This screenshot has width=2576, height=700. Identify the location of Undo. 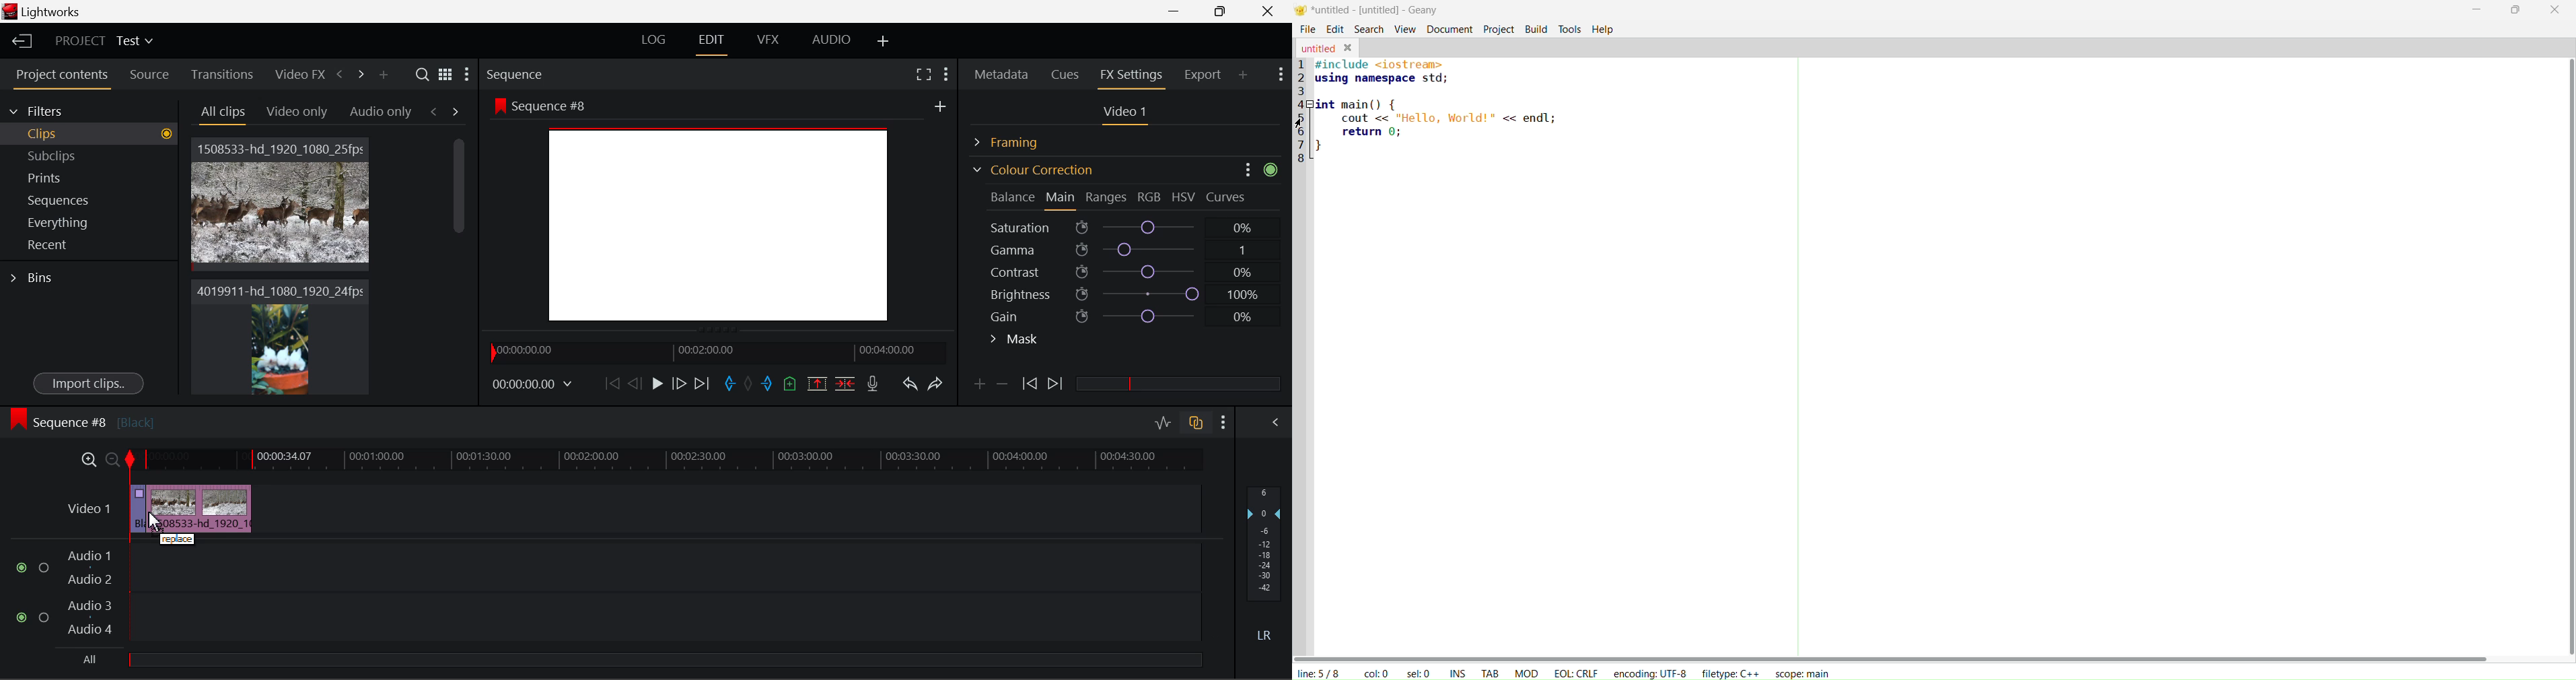
(909, 386).